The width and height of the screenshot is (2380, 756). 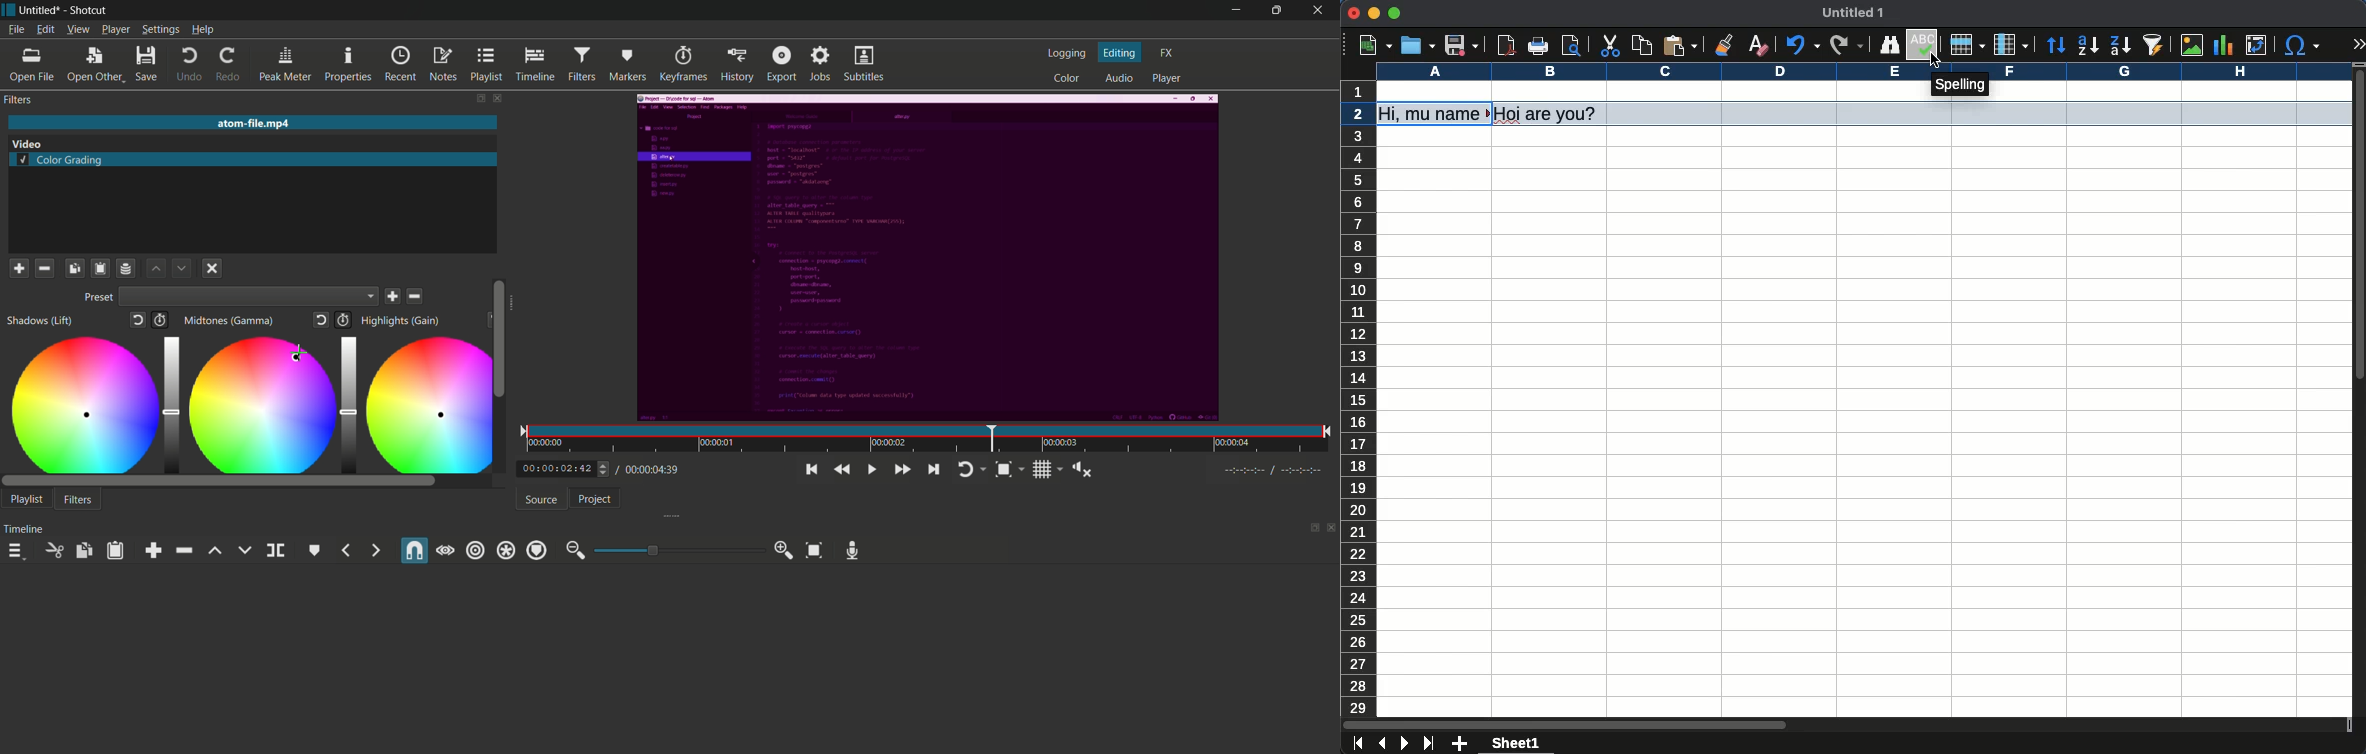 I want to click on timeline, so click(x=533, y=64).